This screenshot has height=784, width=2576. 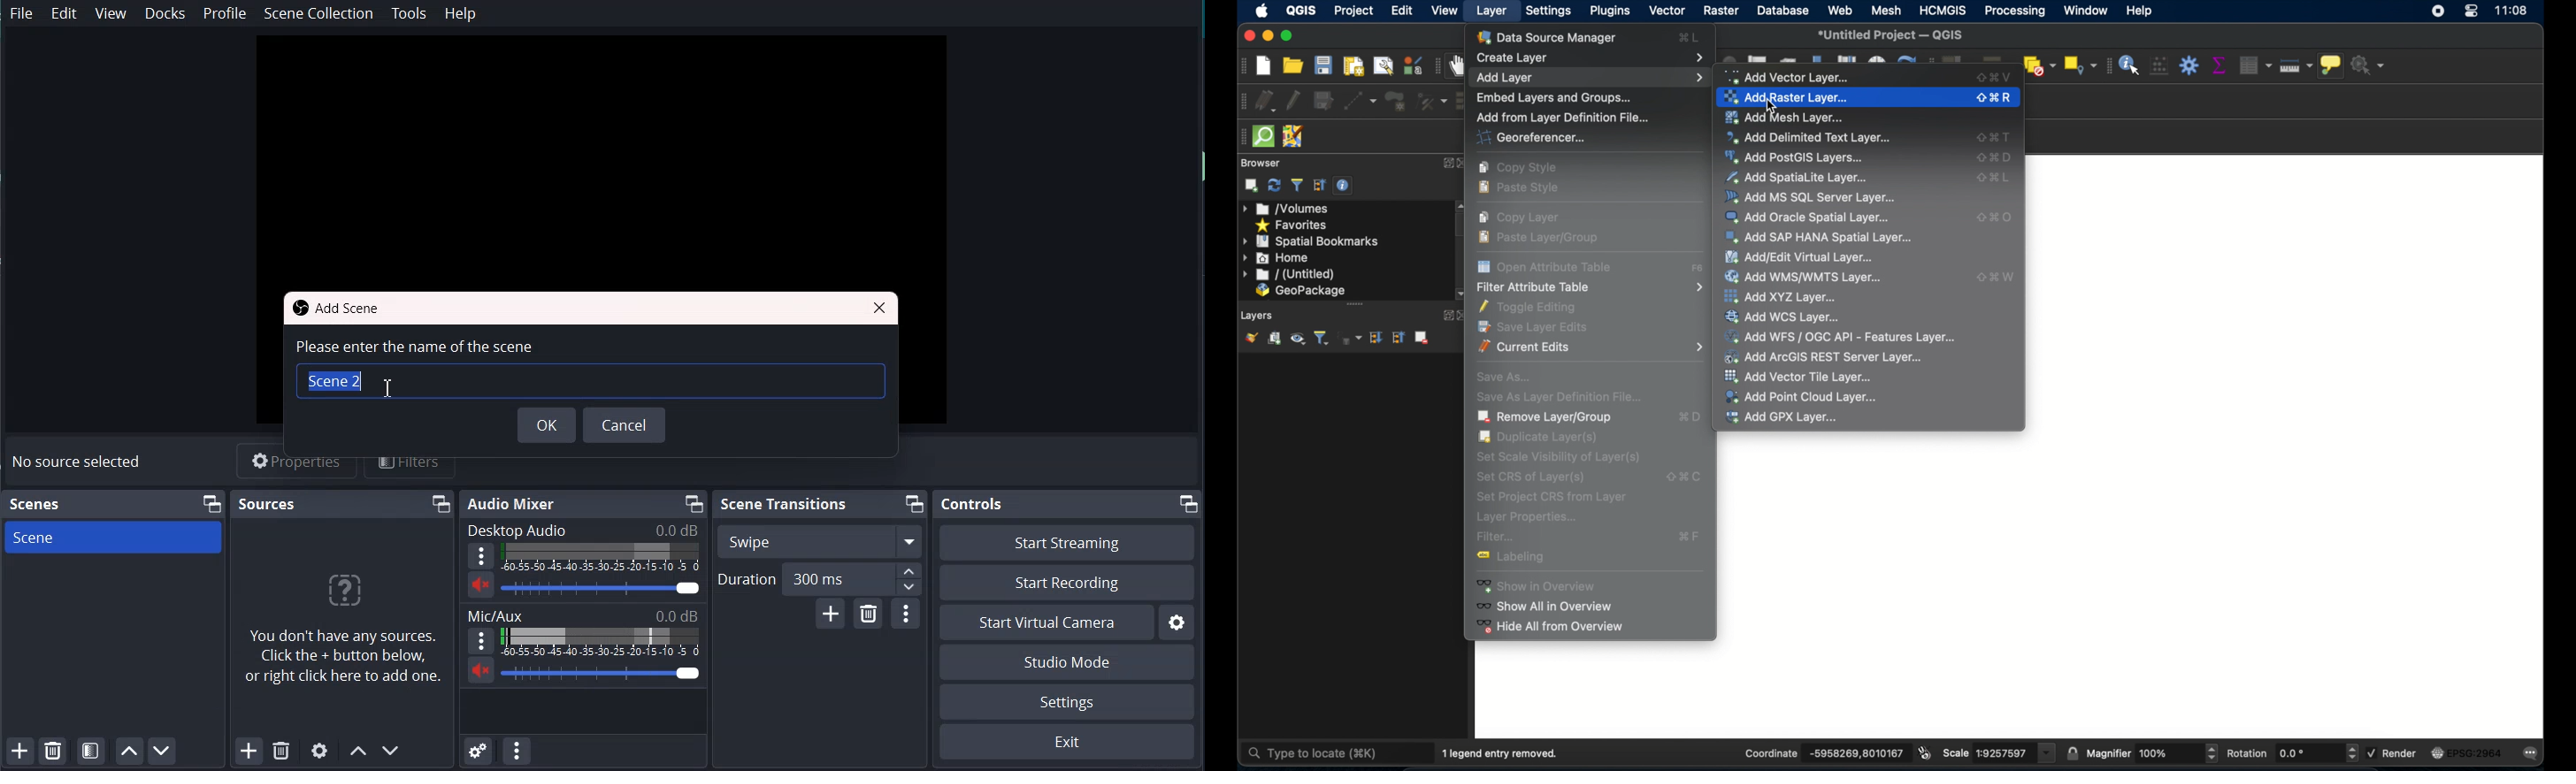 What do you see at coordinates (1555, 395) in the screenshot?
I see `save as layer definition` at bounding box center [1555, 395].